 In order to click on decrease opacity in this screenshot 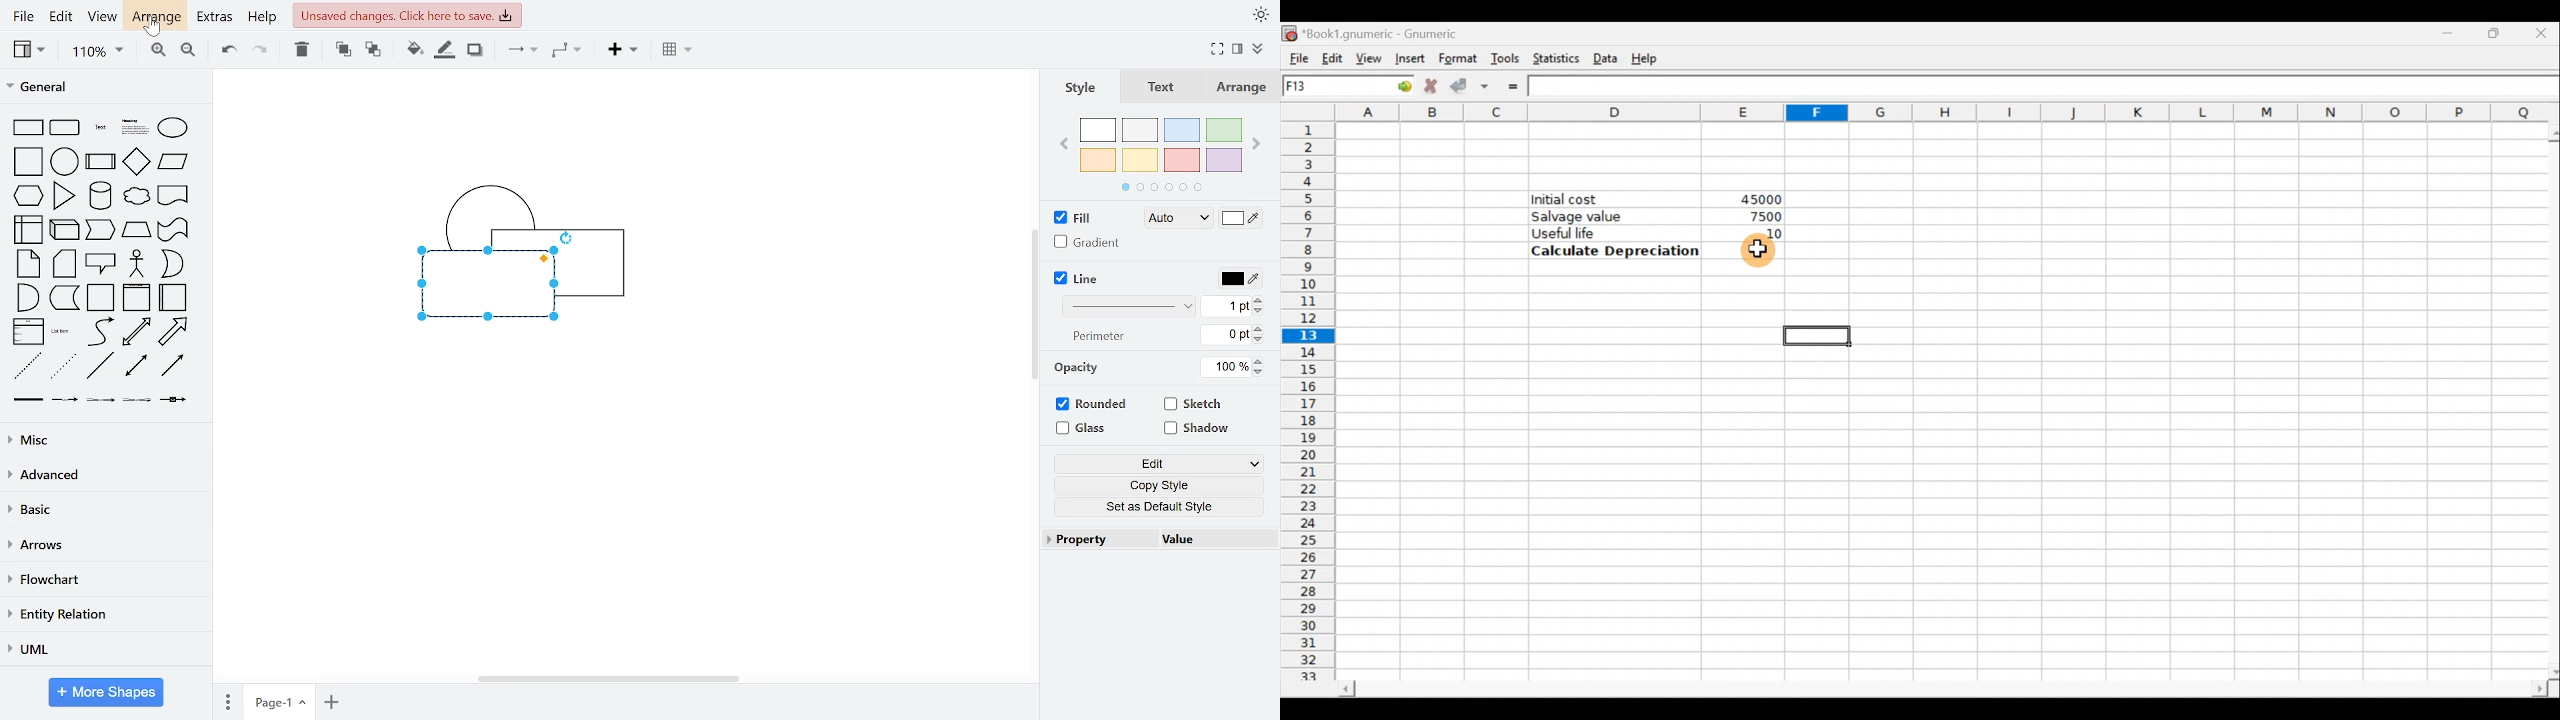, I will do `click(1259, 372)`.